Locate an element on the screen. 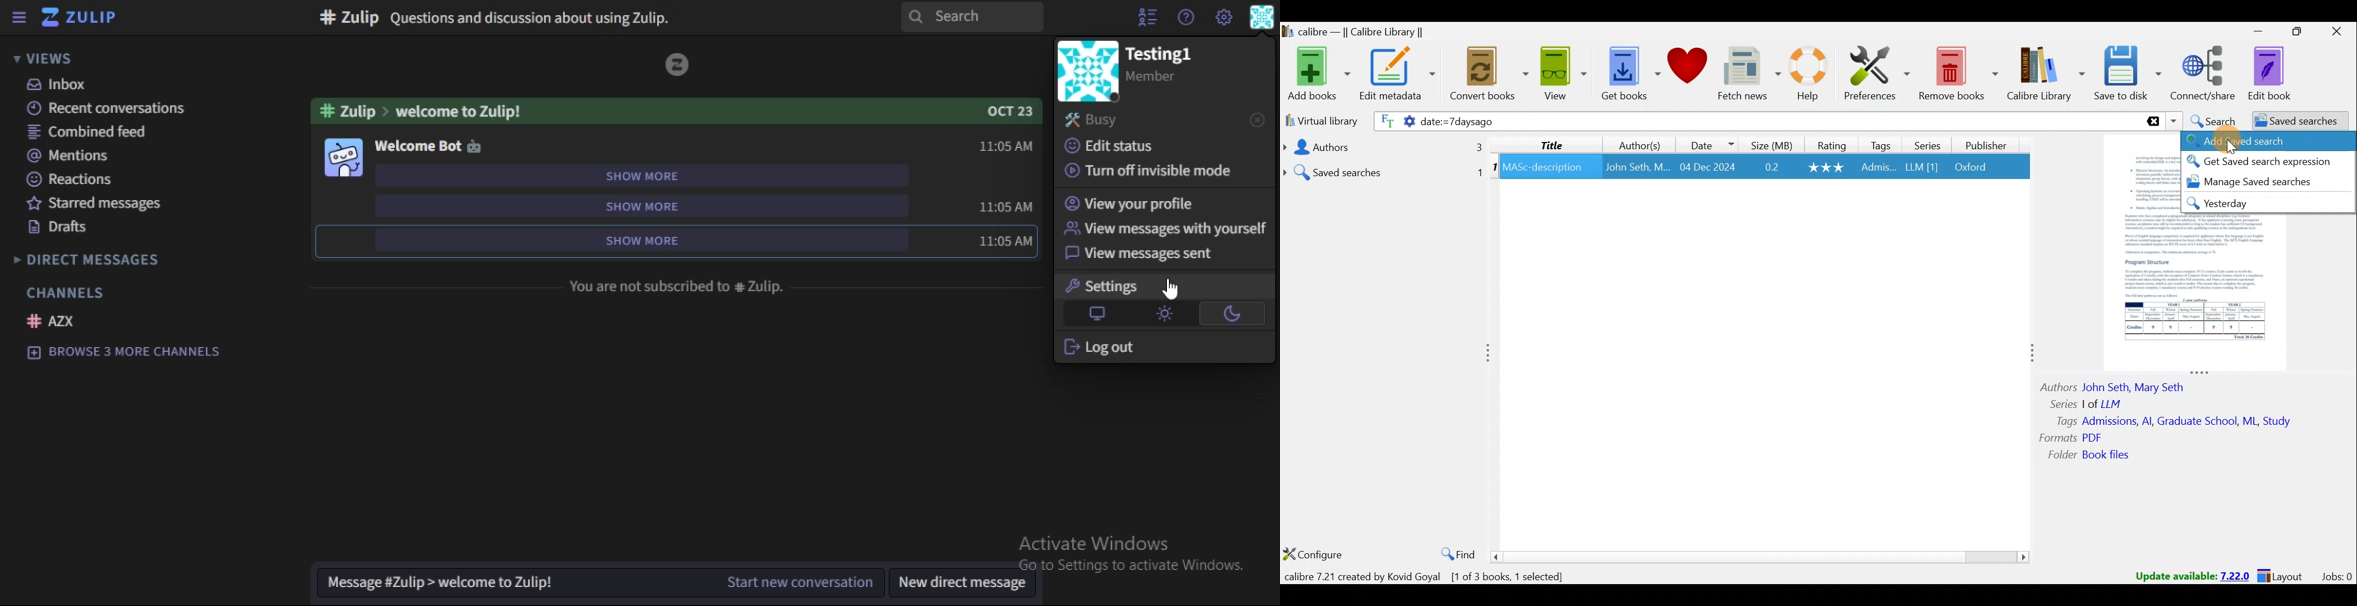 The width and height of the screenshot is (2380, 616). Oxford is located at coordinates (1976, 167).